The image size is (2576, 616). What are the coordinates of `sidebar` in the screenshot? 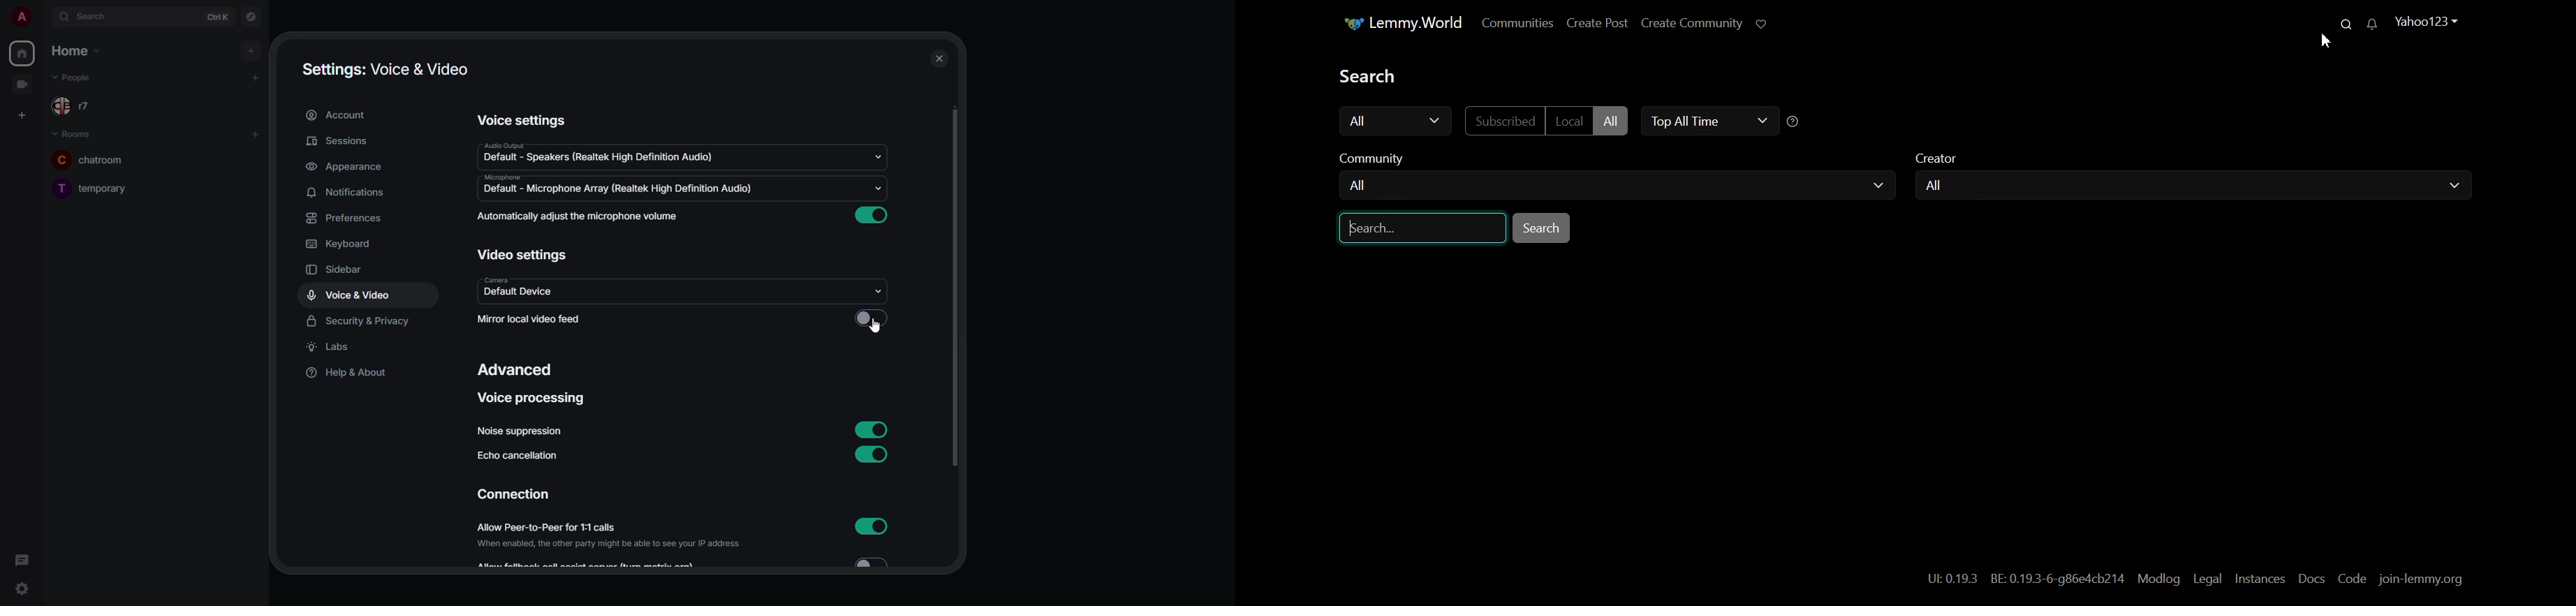 It's located at (350, 271).